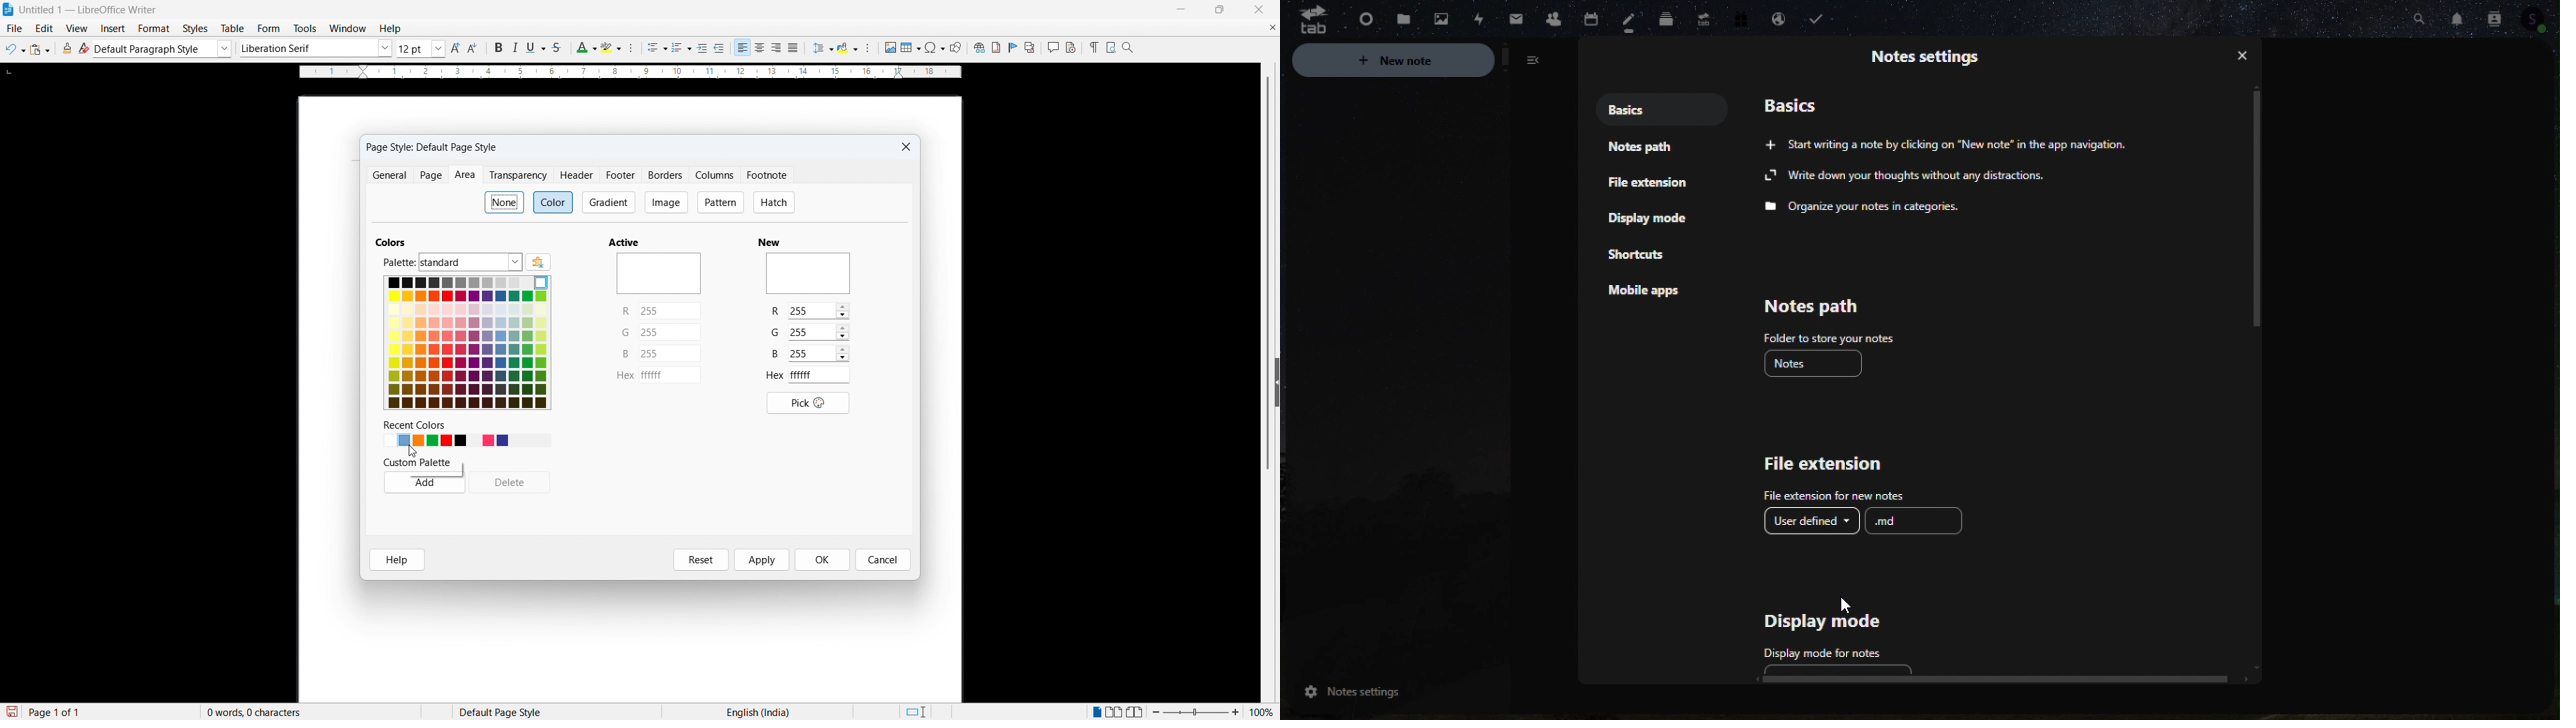 This screenshot has height=728, width=2576. I want to click on .md, so click(1915, 520).